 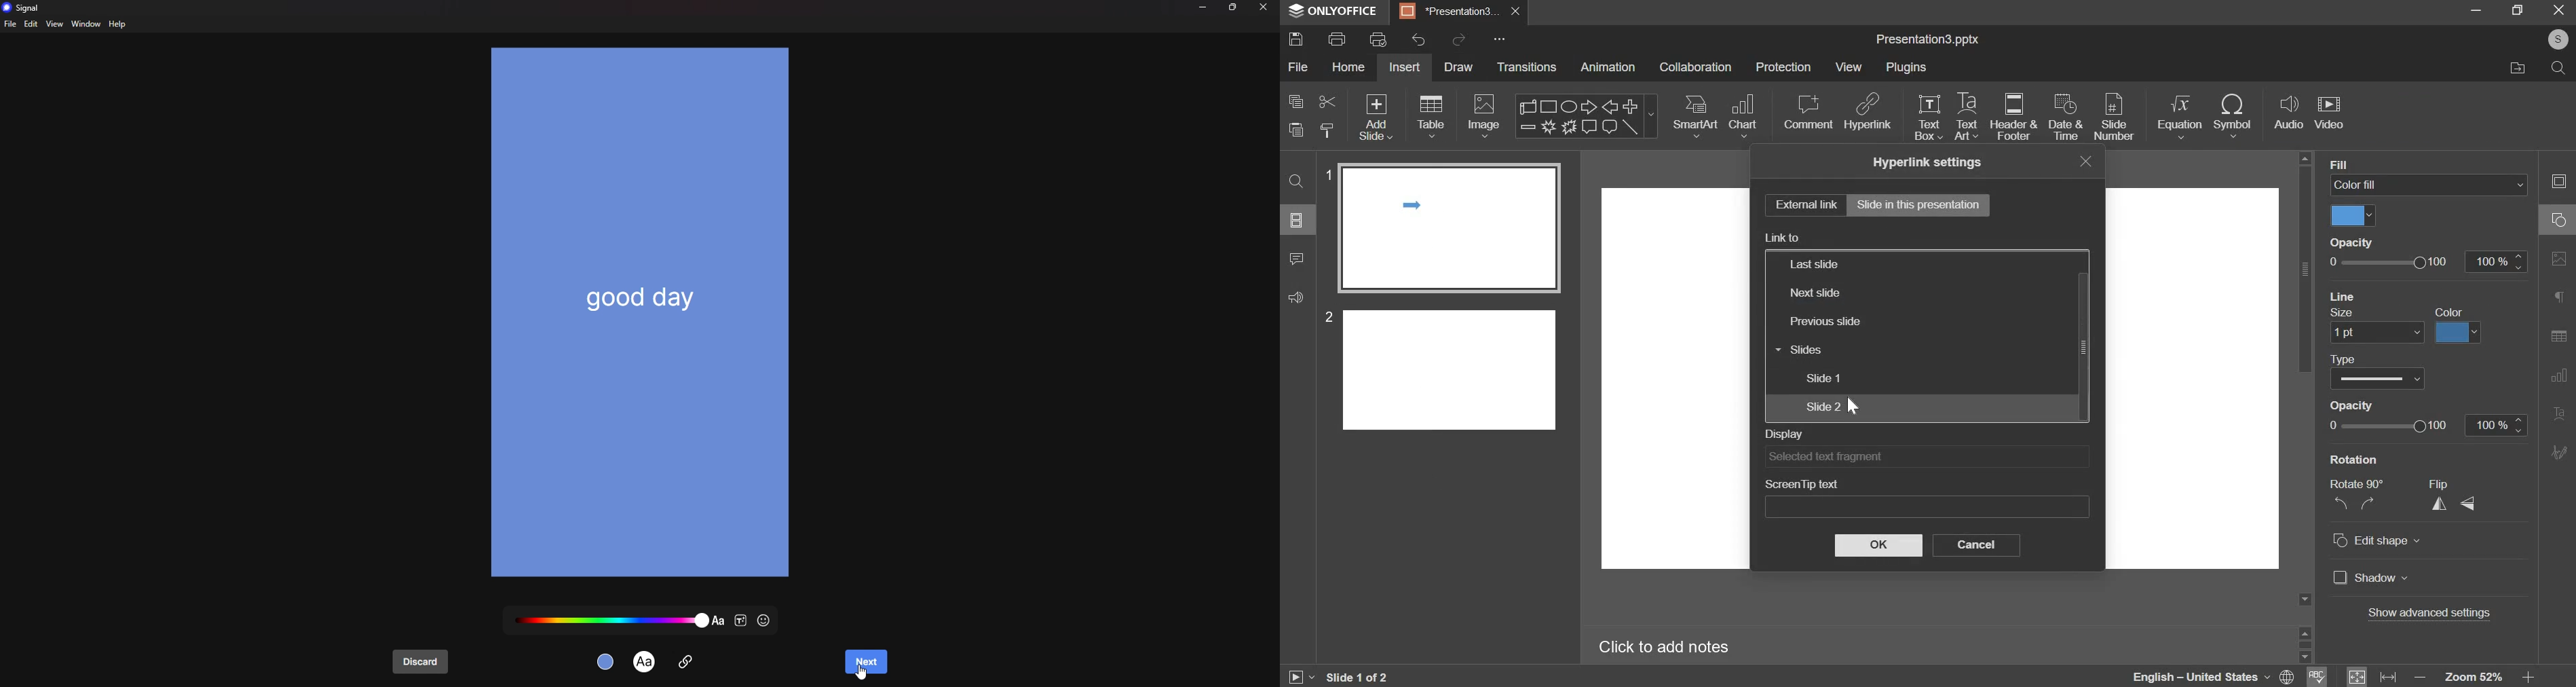 What do you see at coordinates (2559, 376) in the screenshot?
I see `Chart settings` at bounding box center [2559, 376].